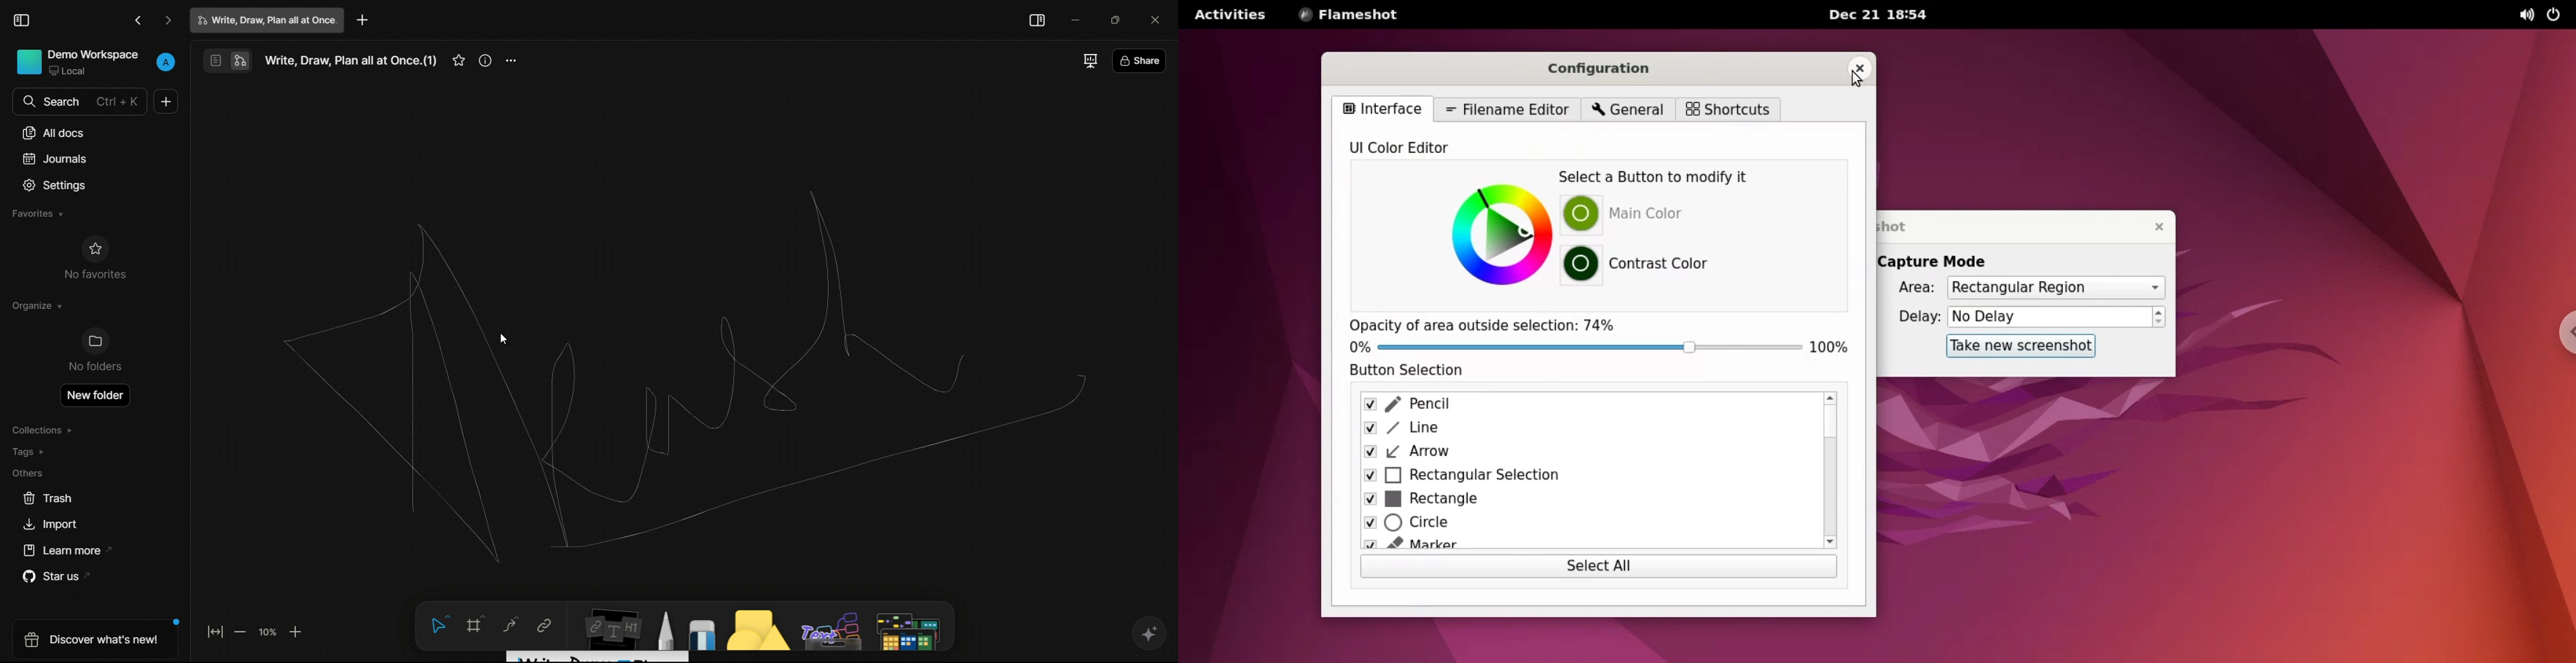 The image size is (2576, 672). I want to click on Local, so click(77, 71).